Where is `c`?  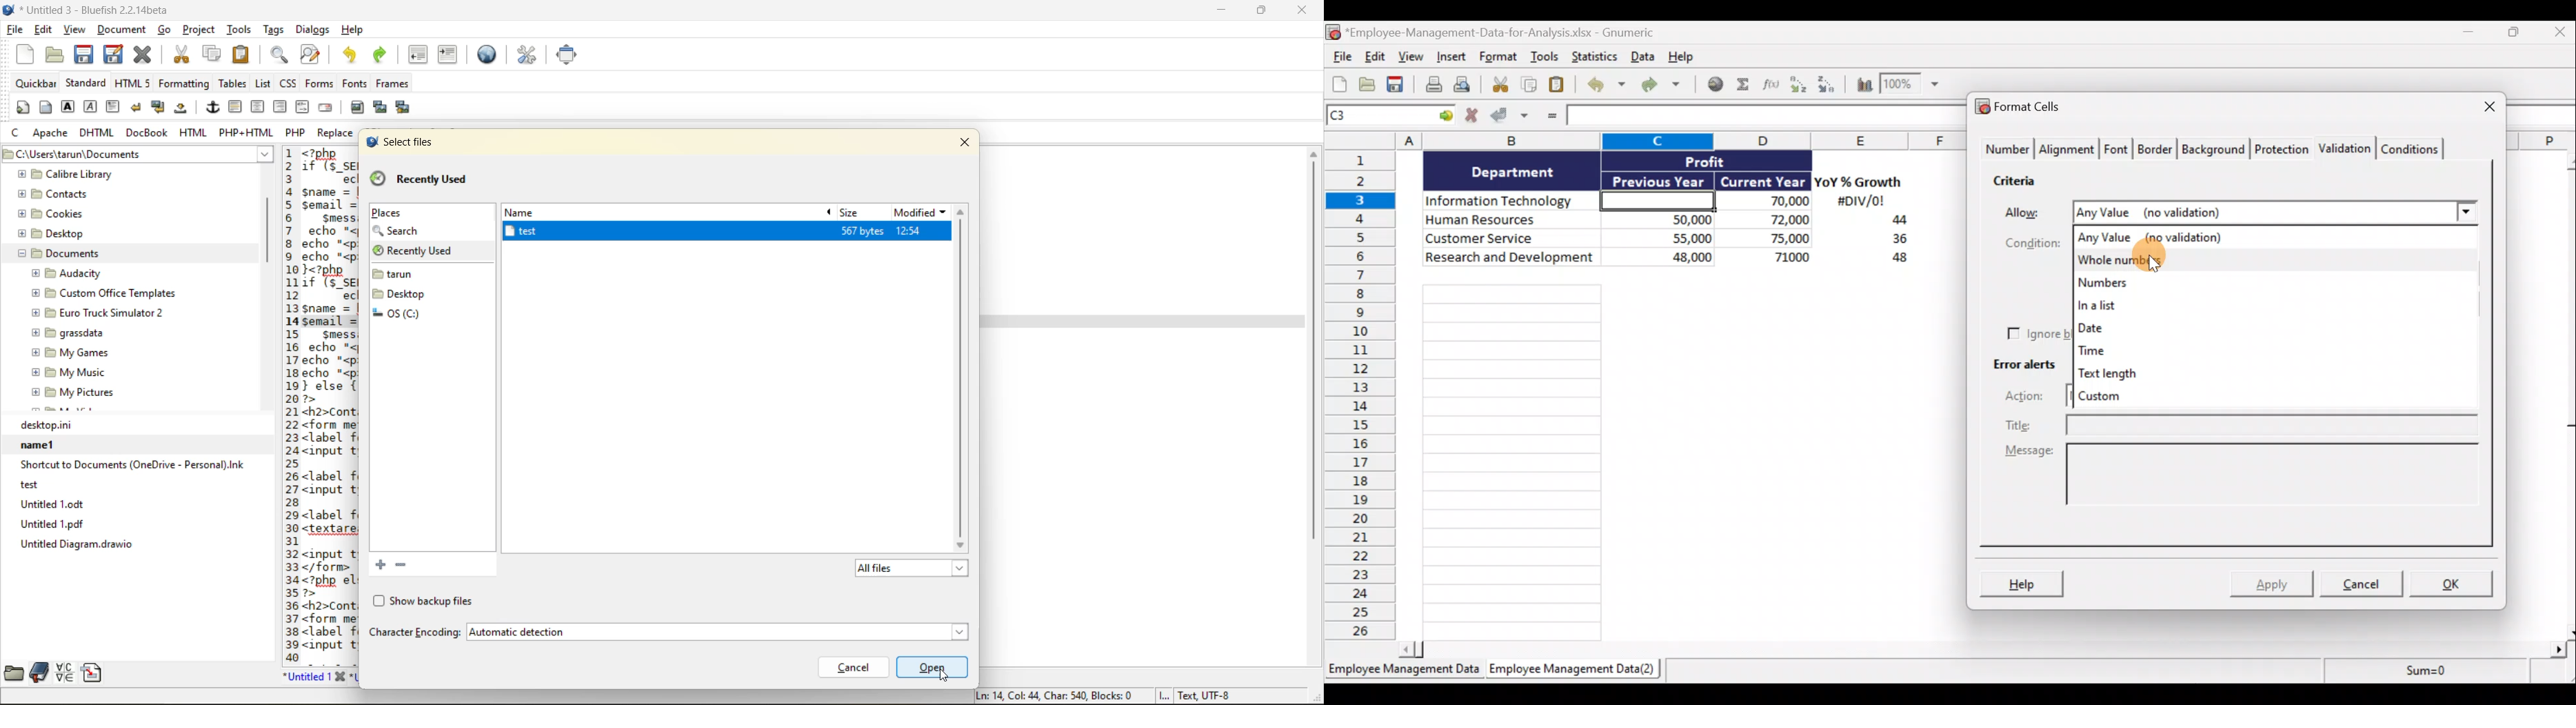 c is located at coordinates (17, 135).